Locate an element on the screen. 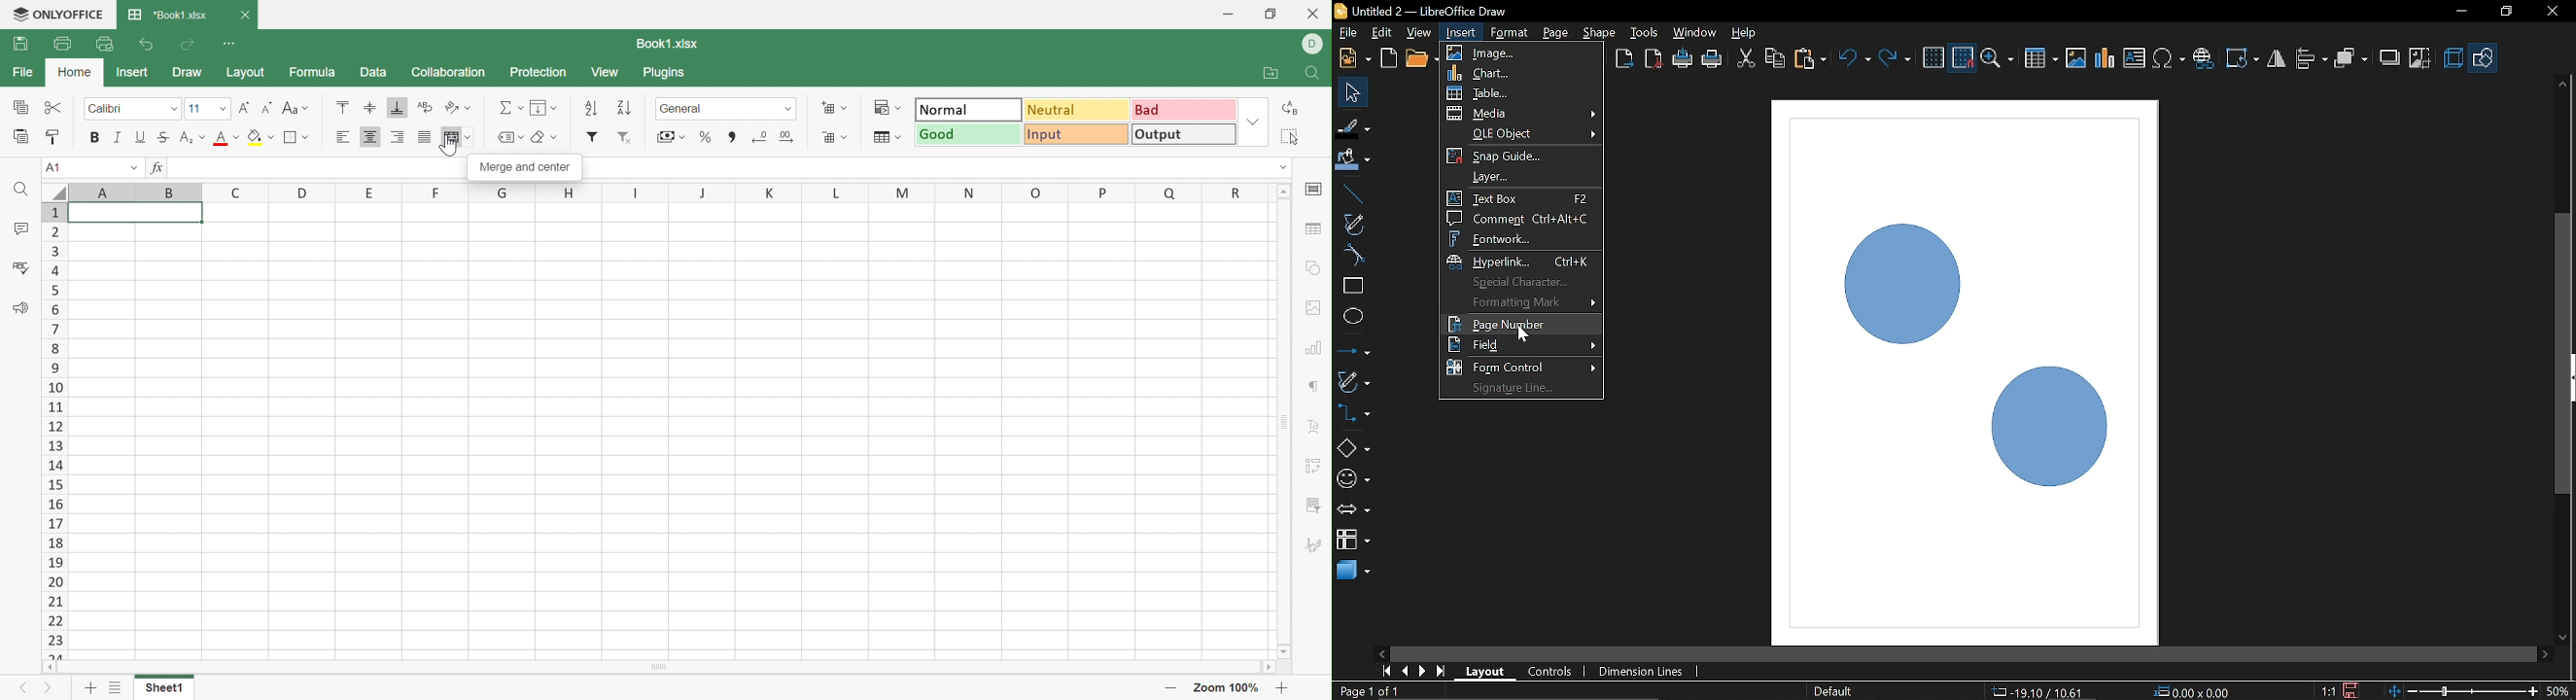  WIndow is located at coordinates (1695, 32).